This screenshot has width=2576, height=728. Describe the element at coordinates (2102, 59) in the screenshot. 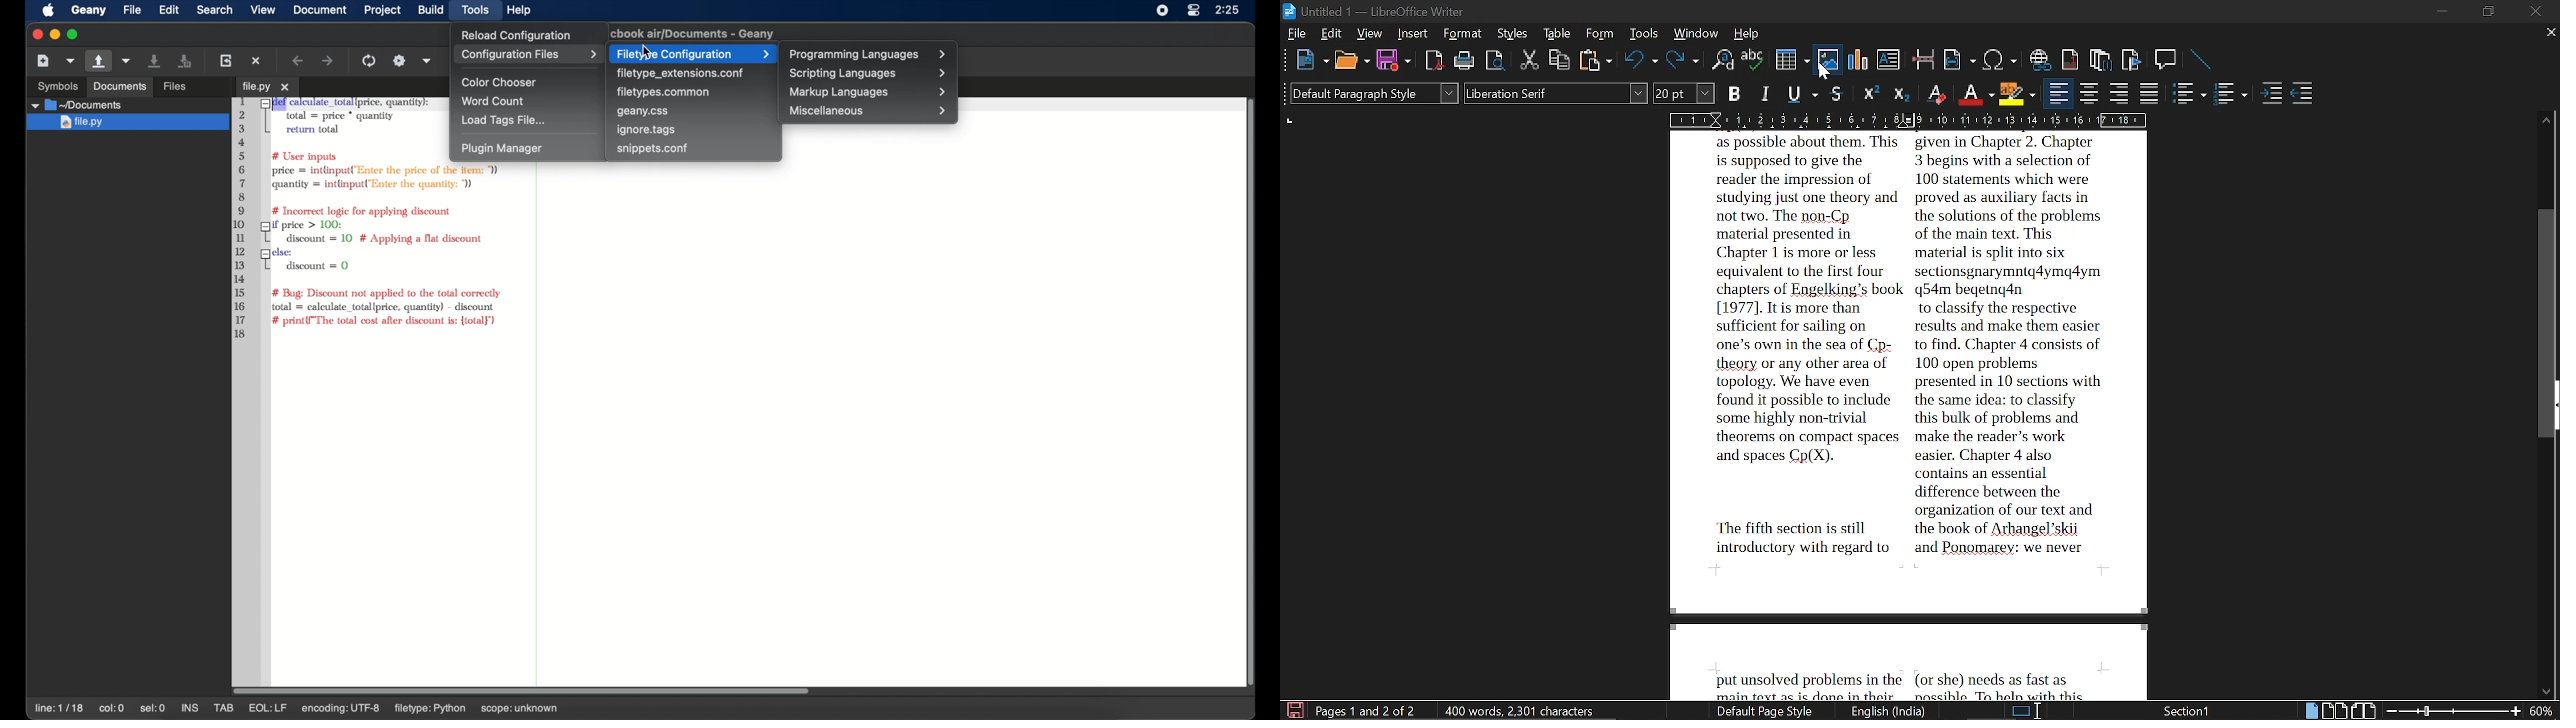

I see `insert endnote` at that location.